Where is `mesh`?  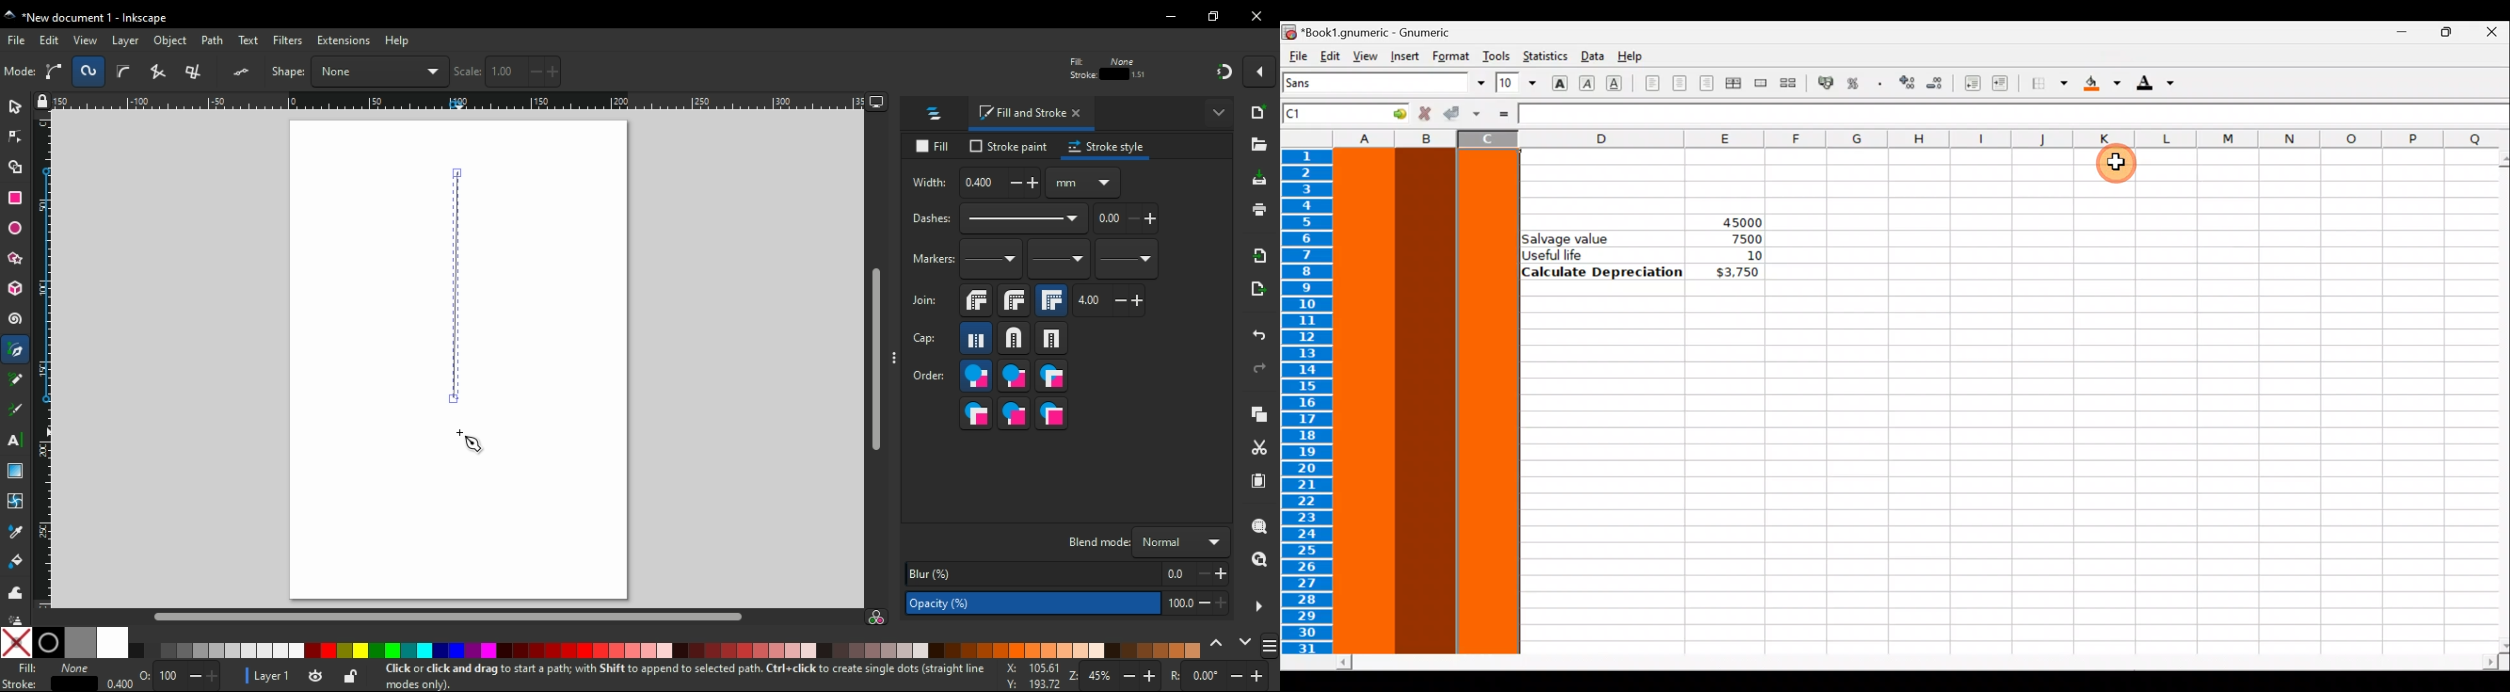
mesh is located at coordinates (15, 500).